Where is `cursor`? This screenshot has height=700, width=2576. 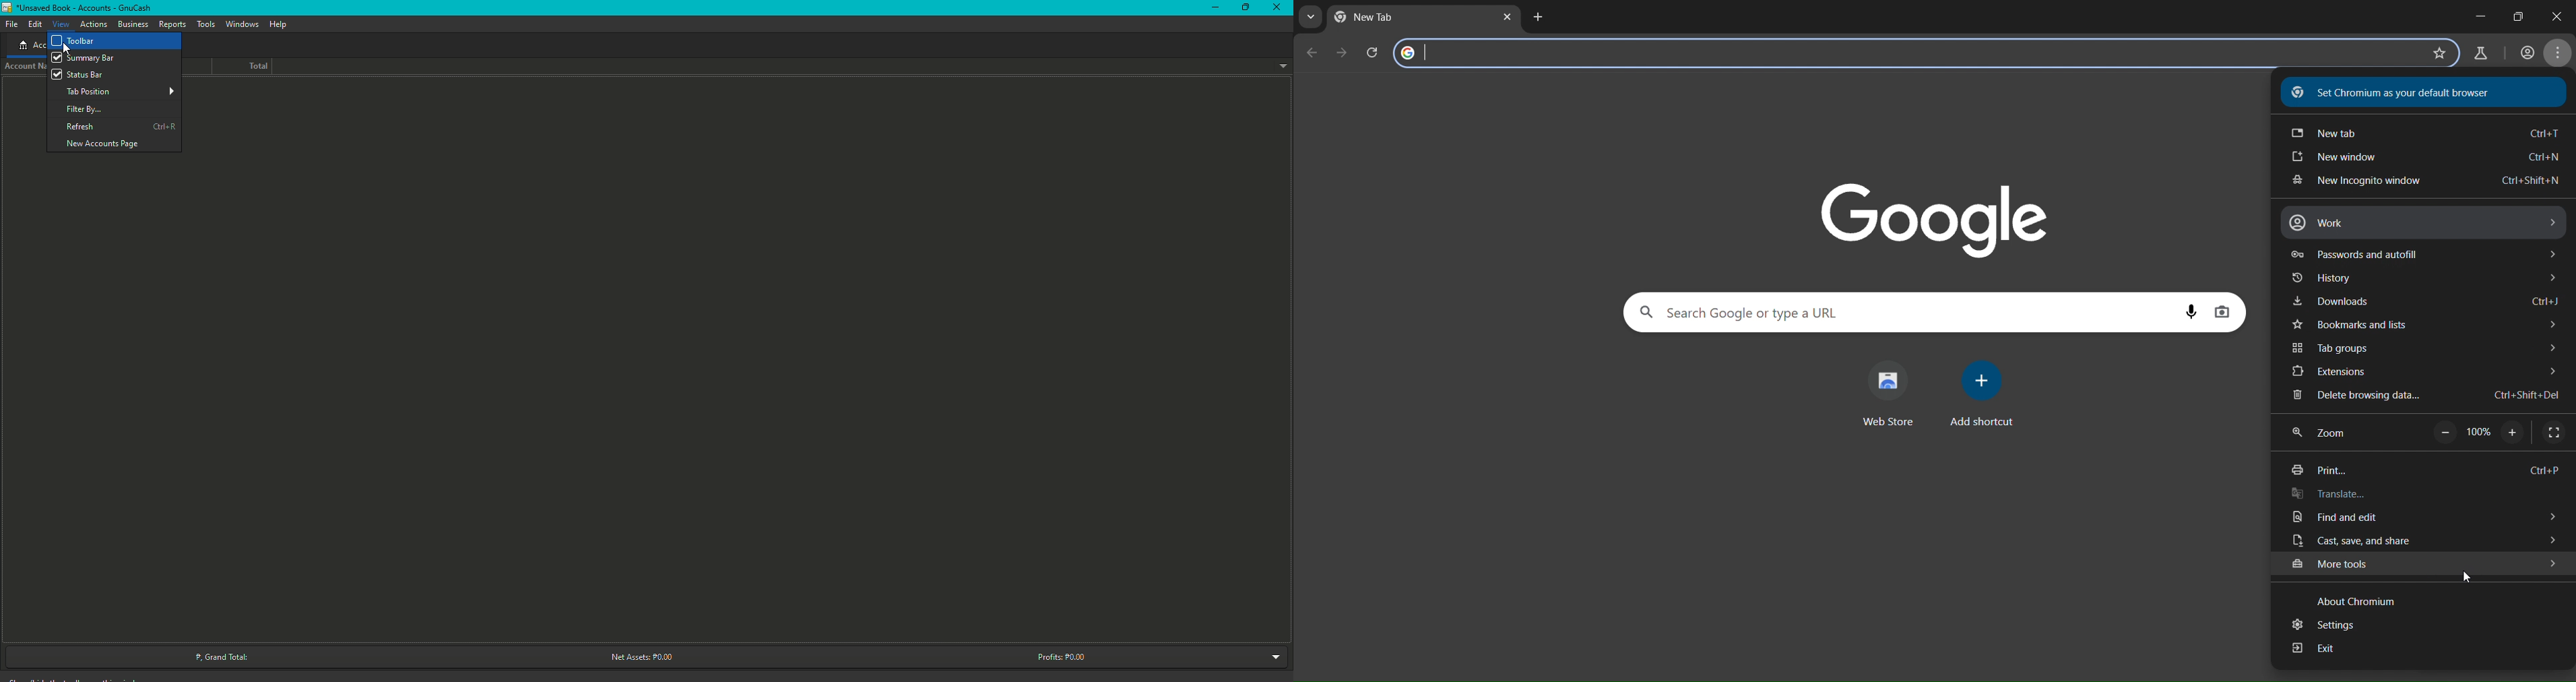
cursor is located at coordinates (67, 48).